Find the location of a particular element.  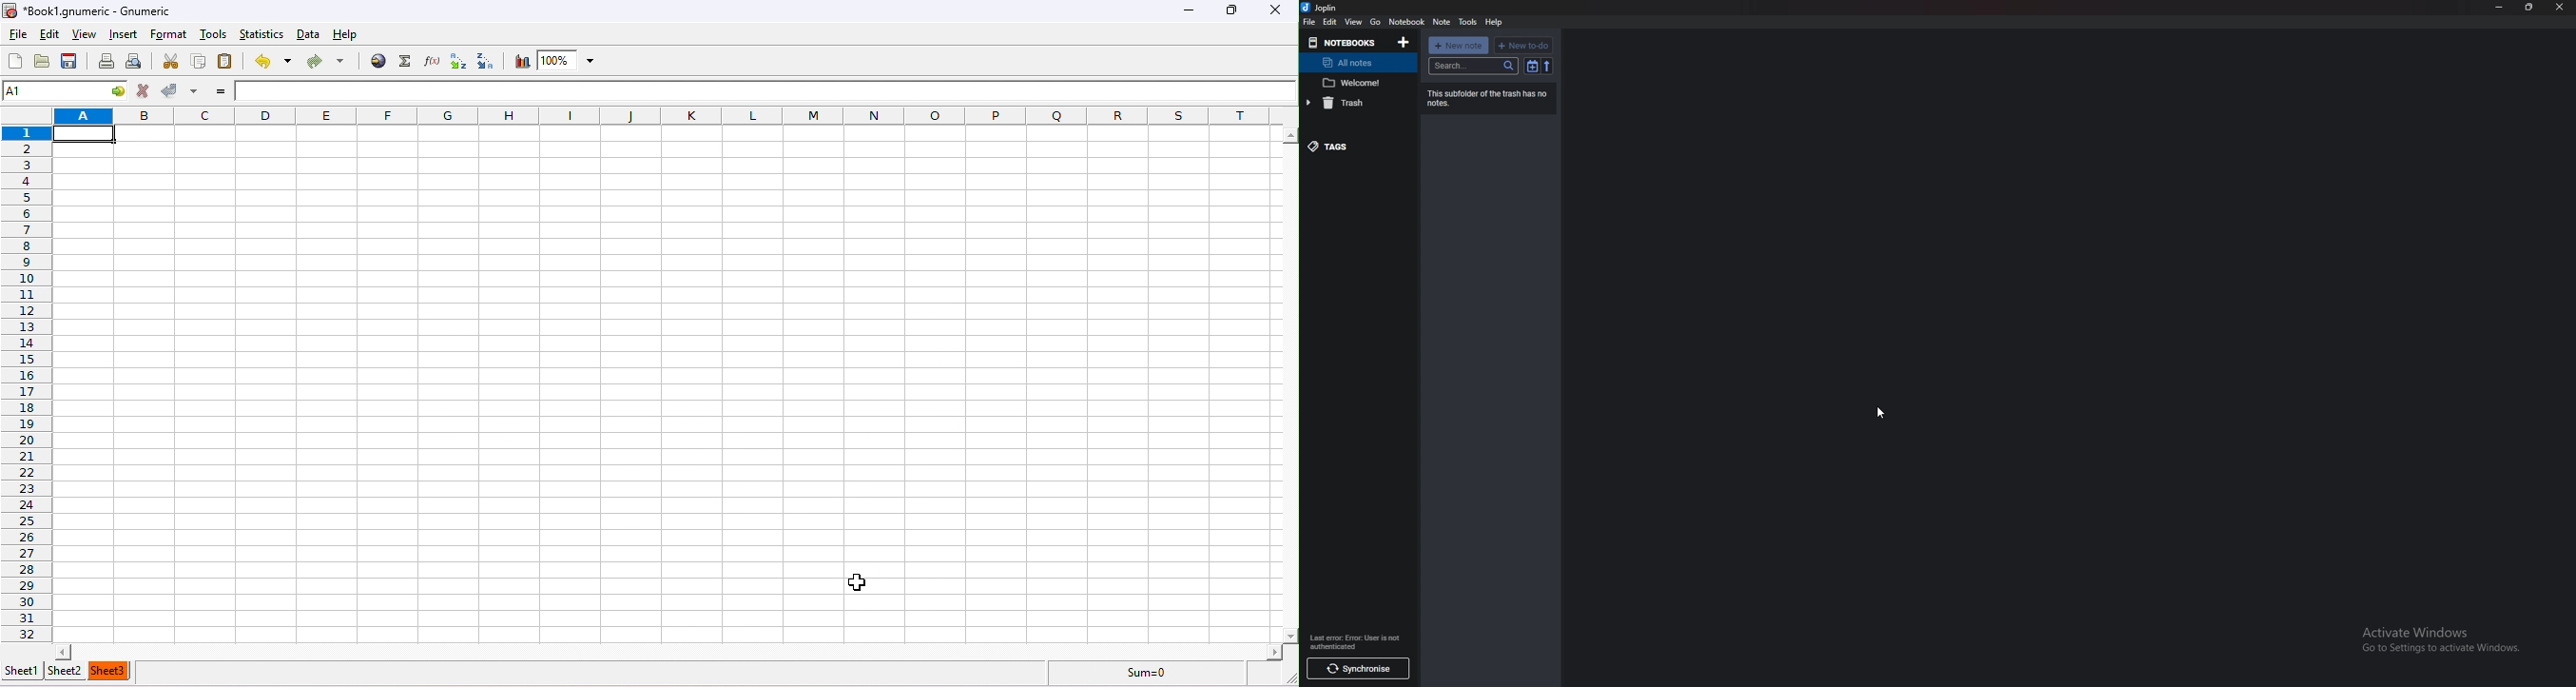

close is located at coordinates (2560, 7).